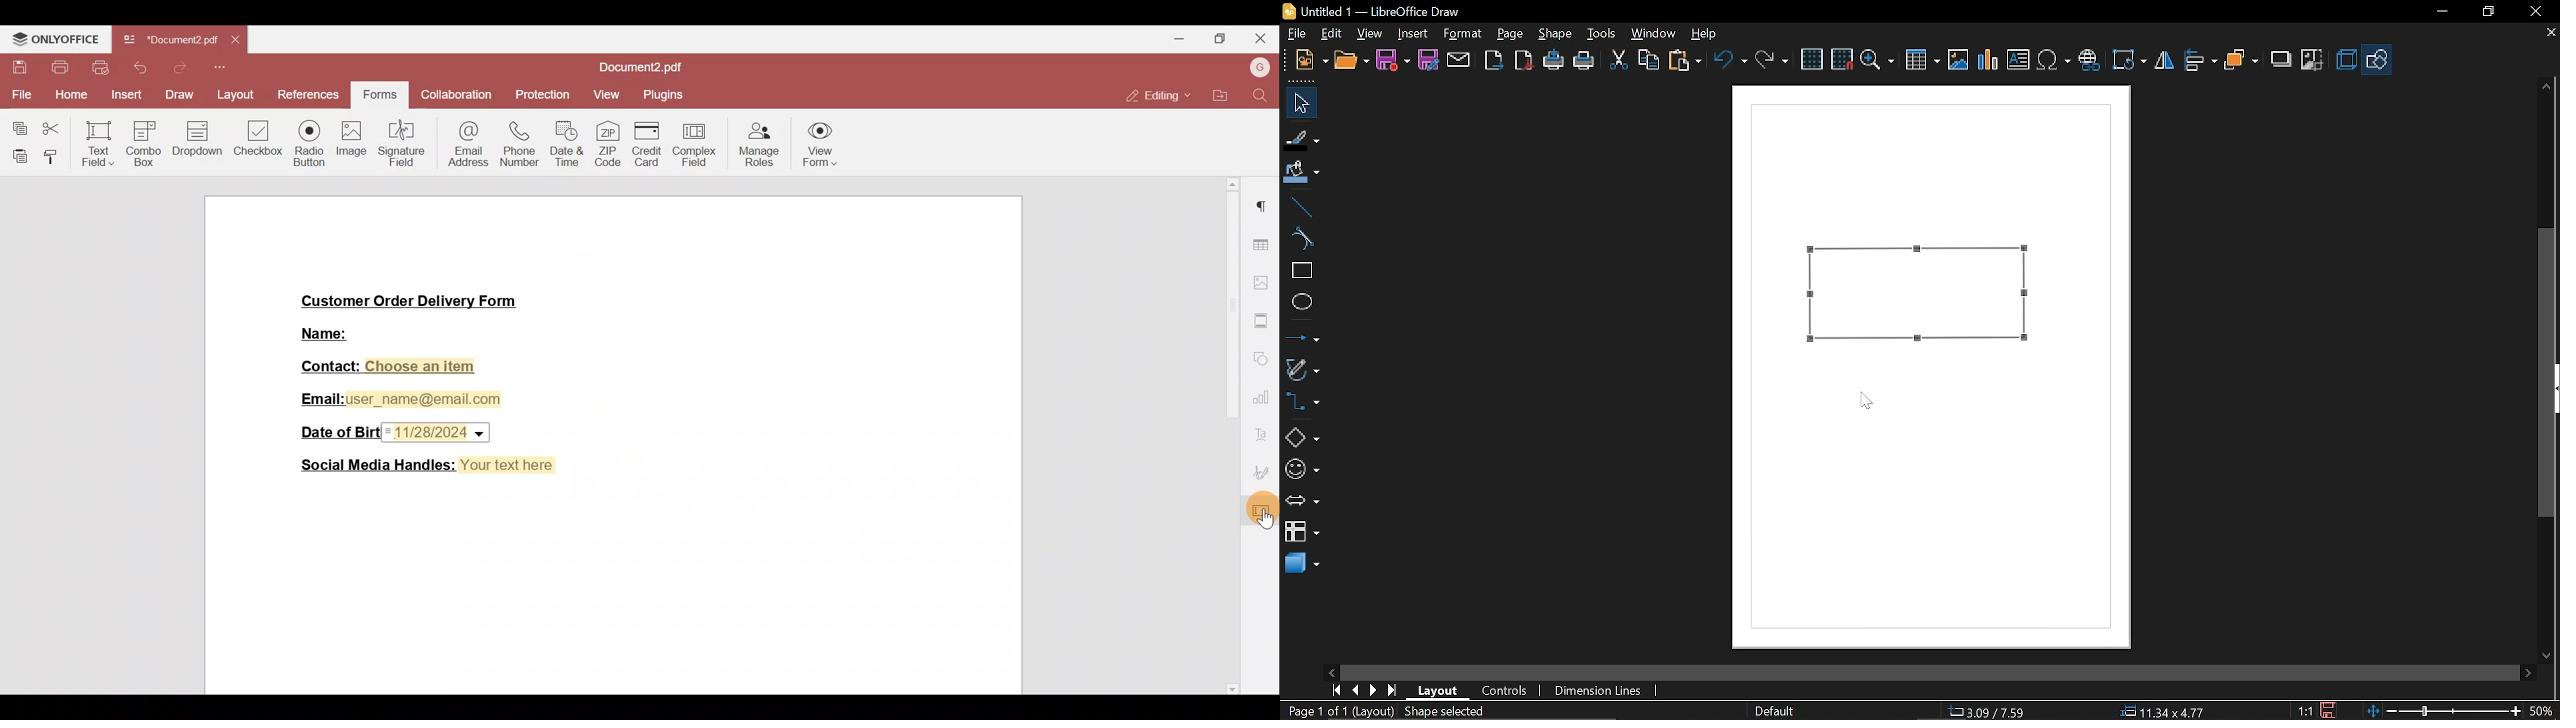  What do you see at coordinates (1428, 60) in the screenshot?
I see `save as` at bounding box center [1428, 60].